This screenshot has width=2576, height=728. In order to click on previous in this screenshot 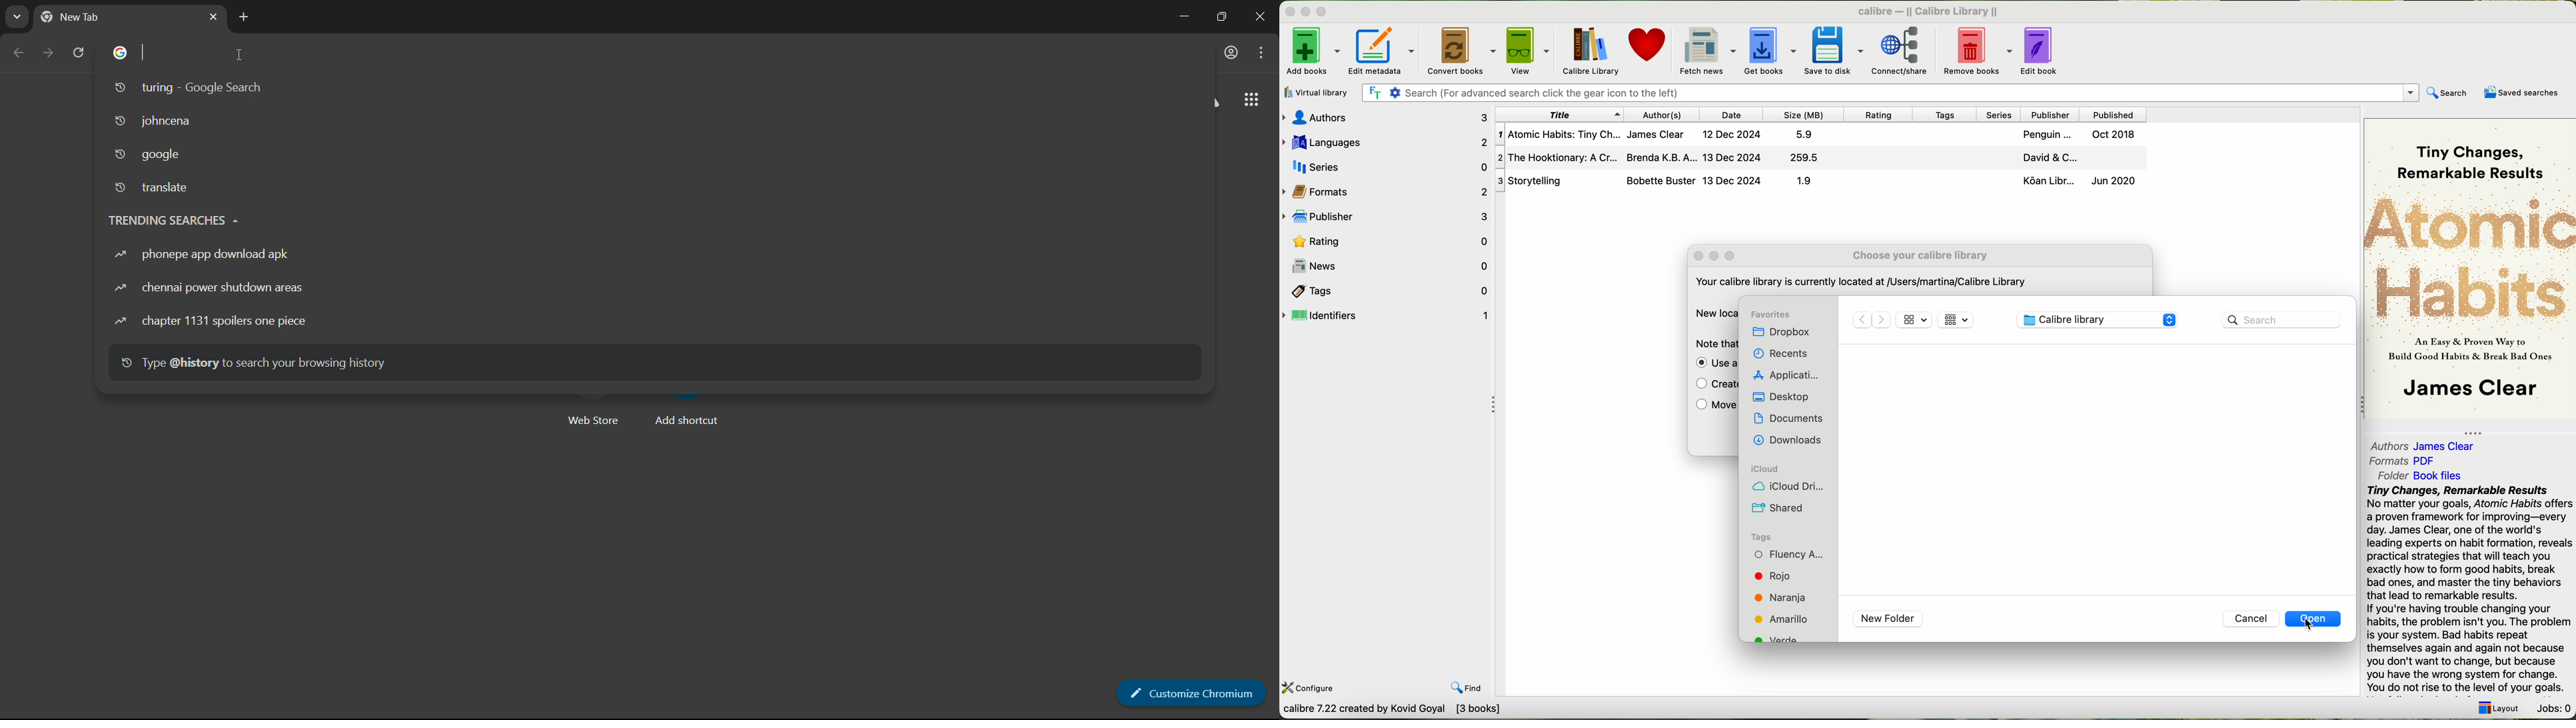, I will do `click(1863, 320)`.